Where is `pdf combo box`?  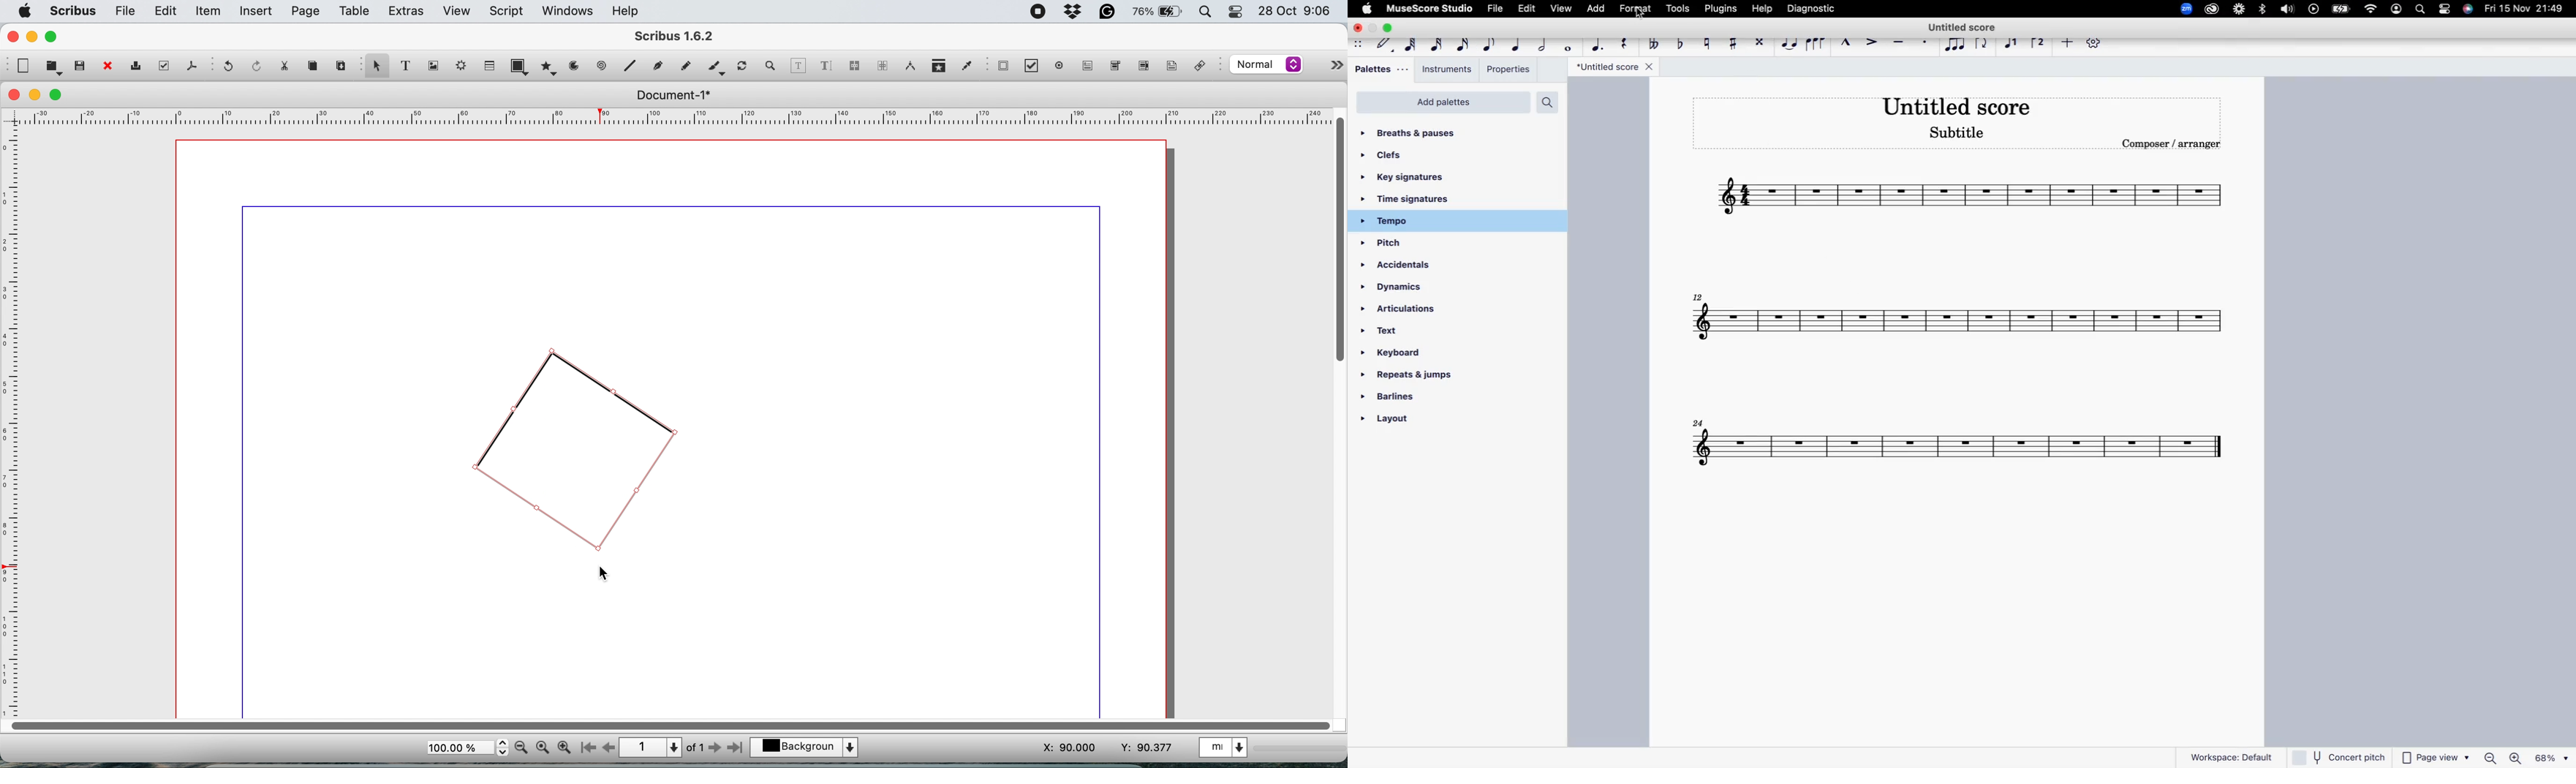
pdf combo box is located at coordinates (1115, 65).